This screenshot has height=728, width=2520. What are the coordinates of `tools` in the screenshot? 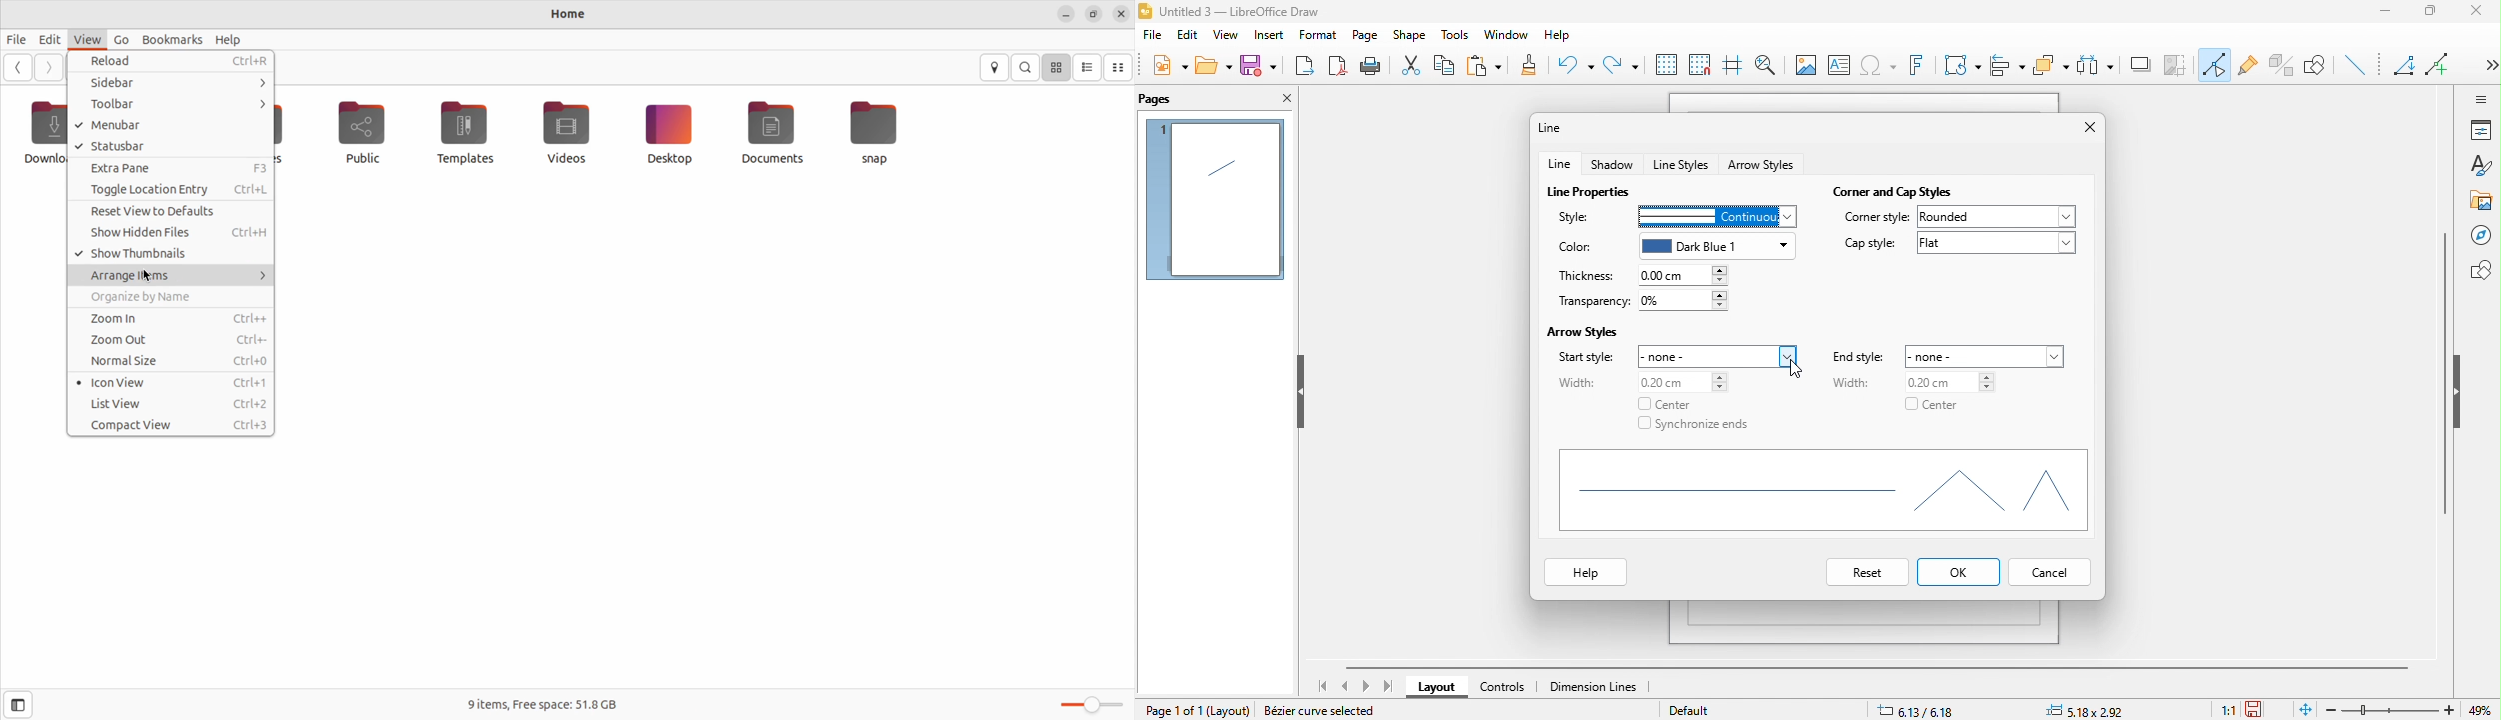 It's located at (1450, 34).